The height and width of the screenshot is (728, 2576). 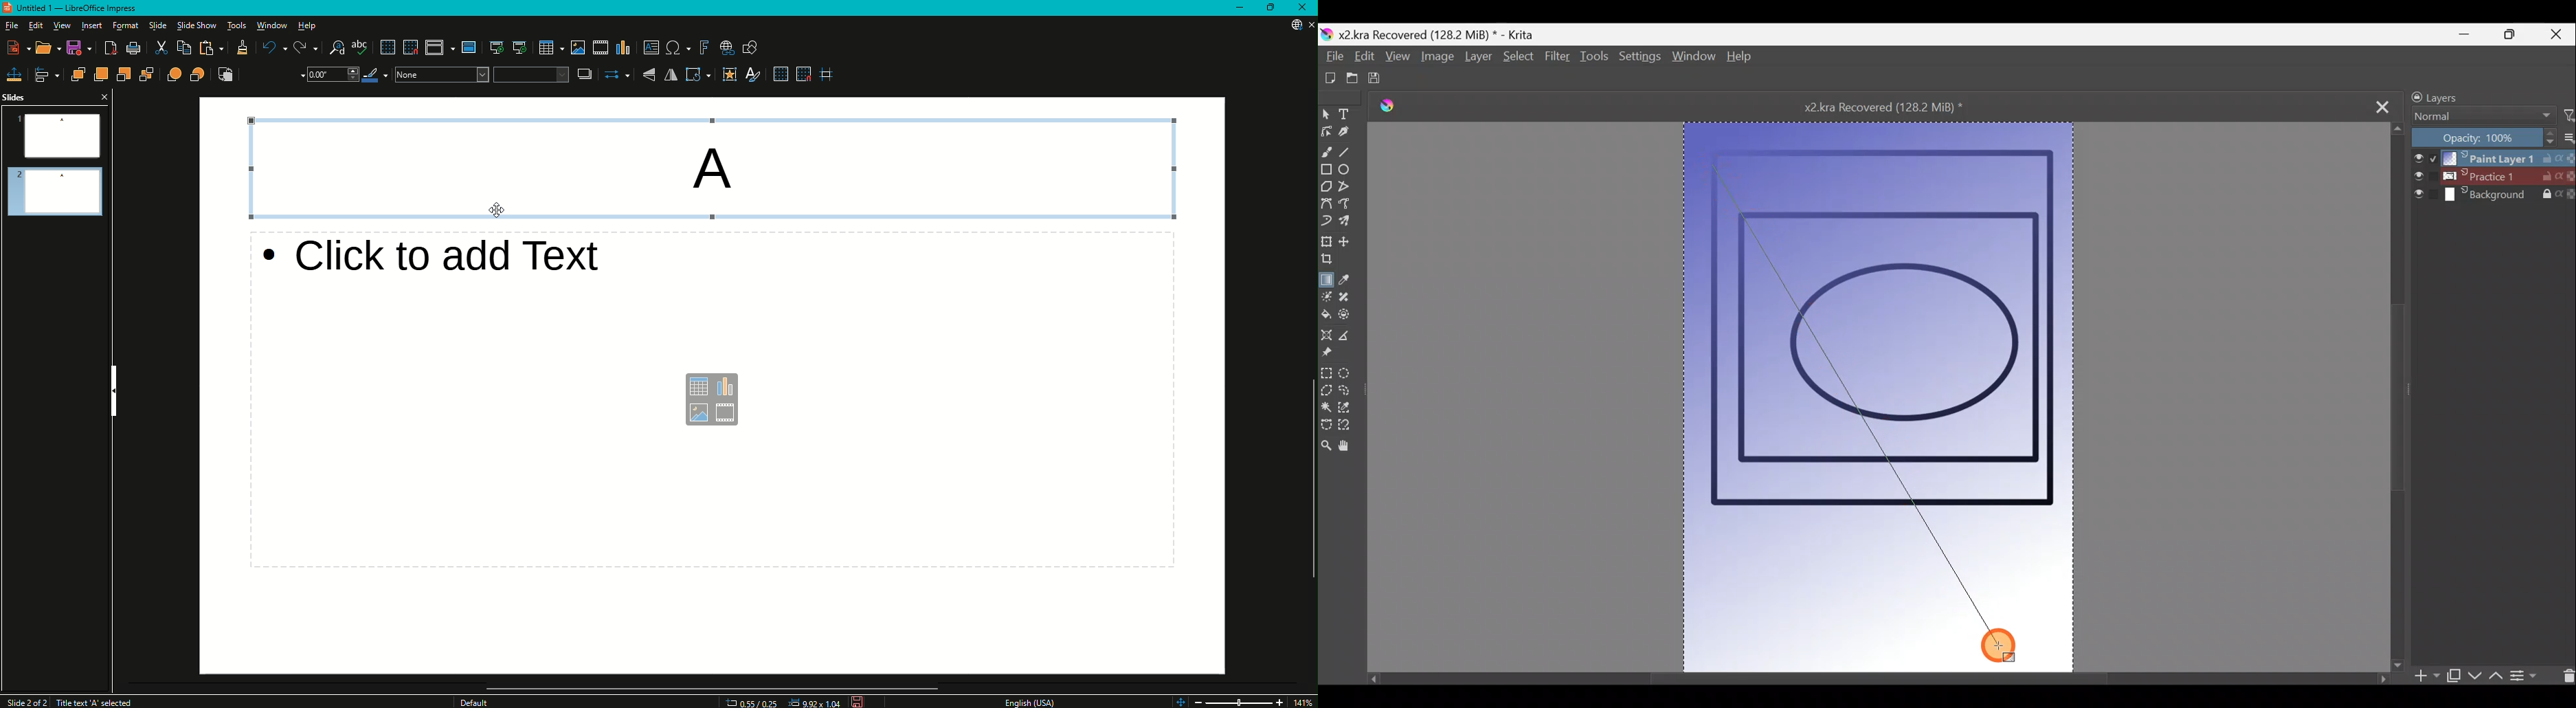 What do you see at coordinates (2568, 116) in the screenshot?
I see `Filter` at bounding box center [2568, 116].